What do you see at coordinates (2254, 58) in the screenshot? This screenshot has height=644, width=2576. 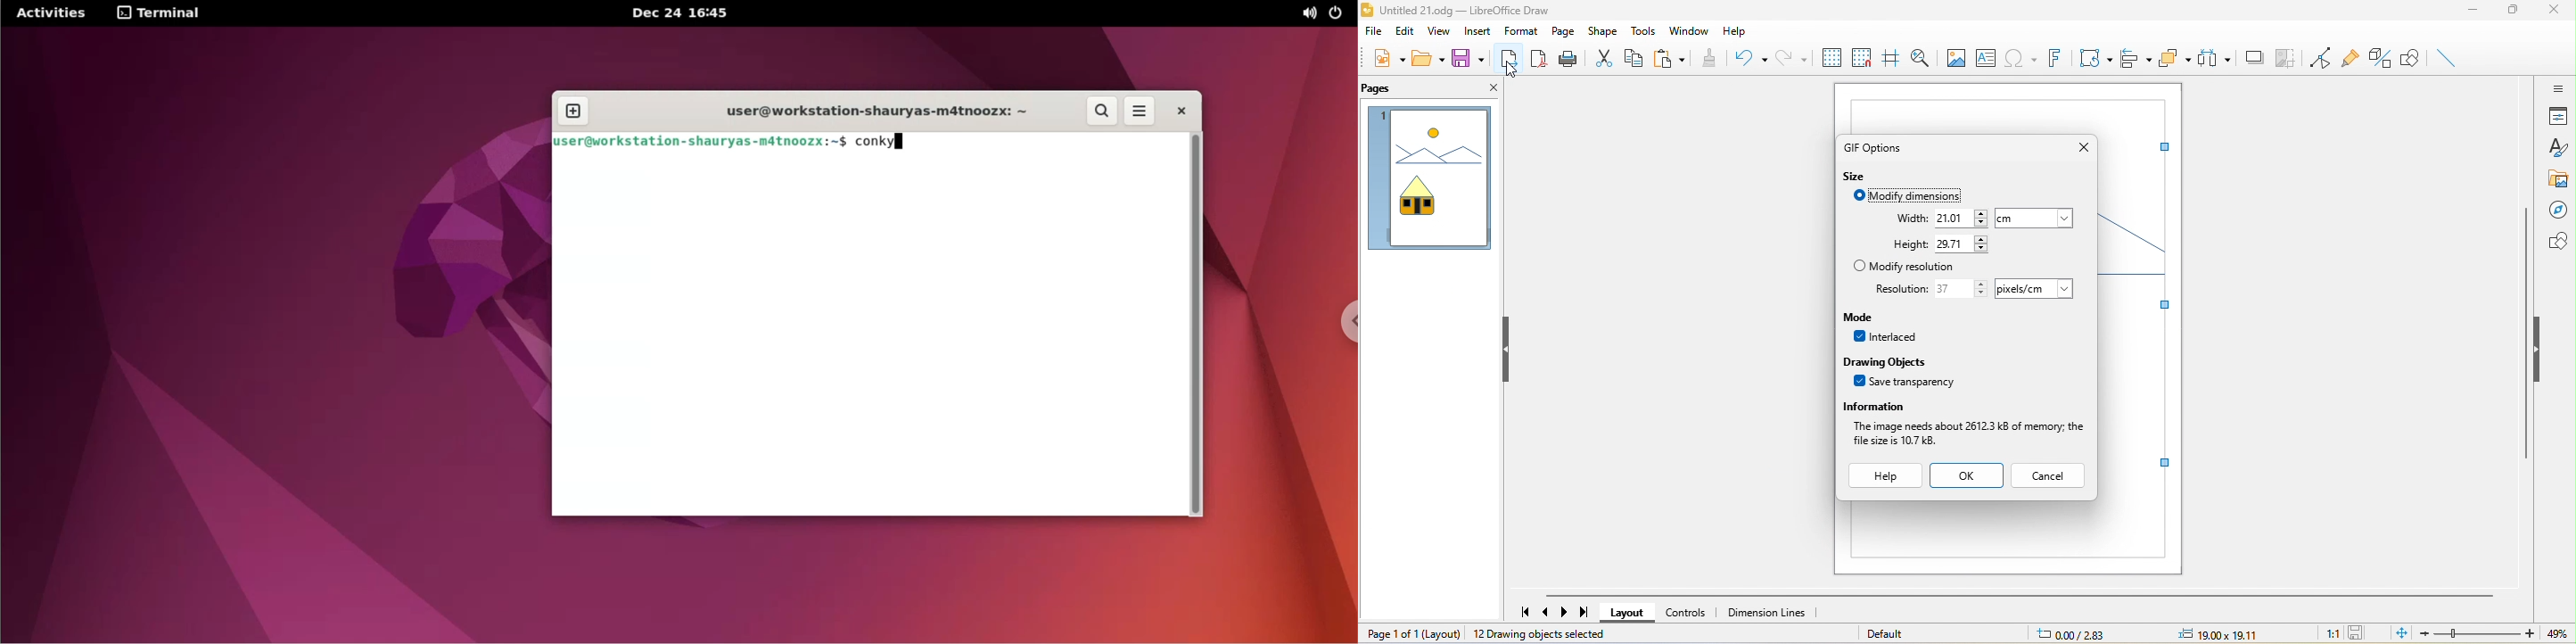 I see `shadow` at bounding box center [2254, 58].